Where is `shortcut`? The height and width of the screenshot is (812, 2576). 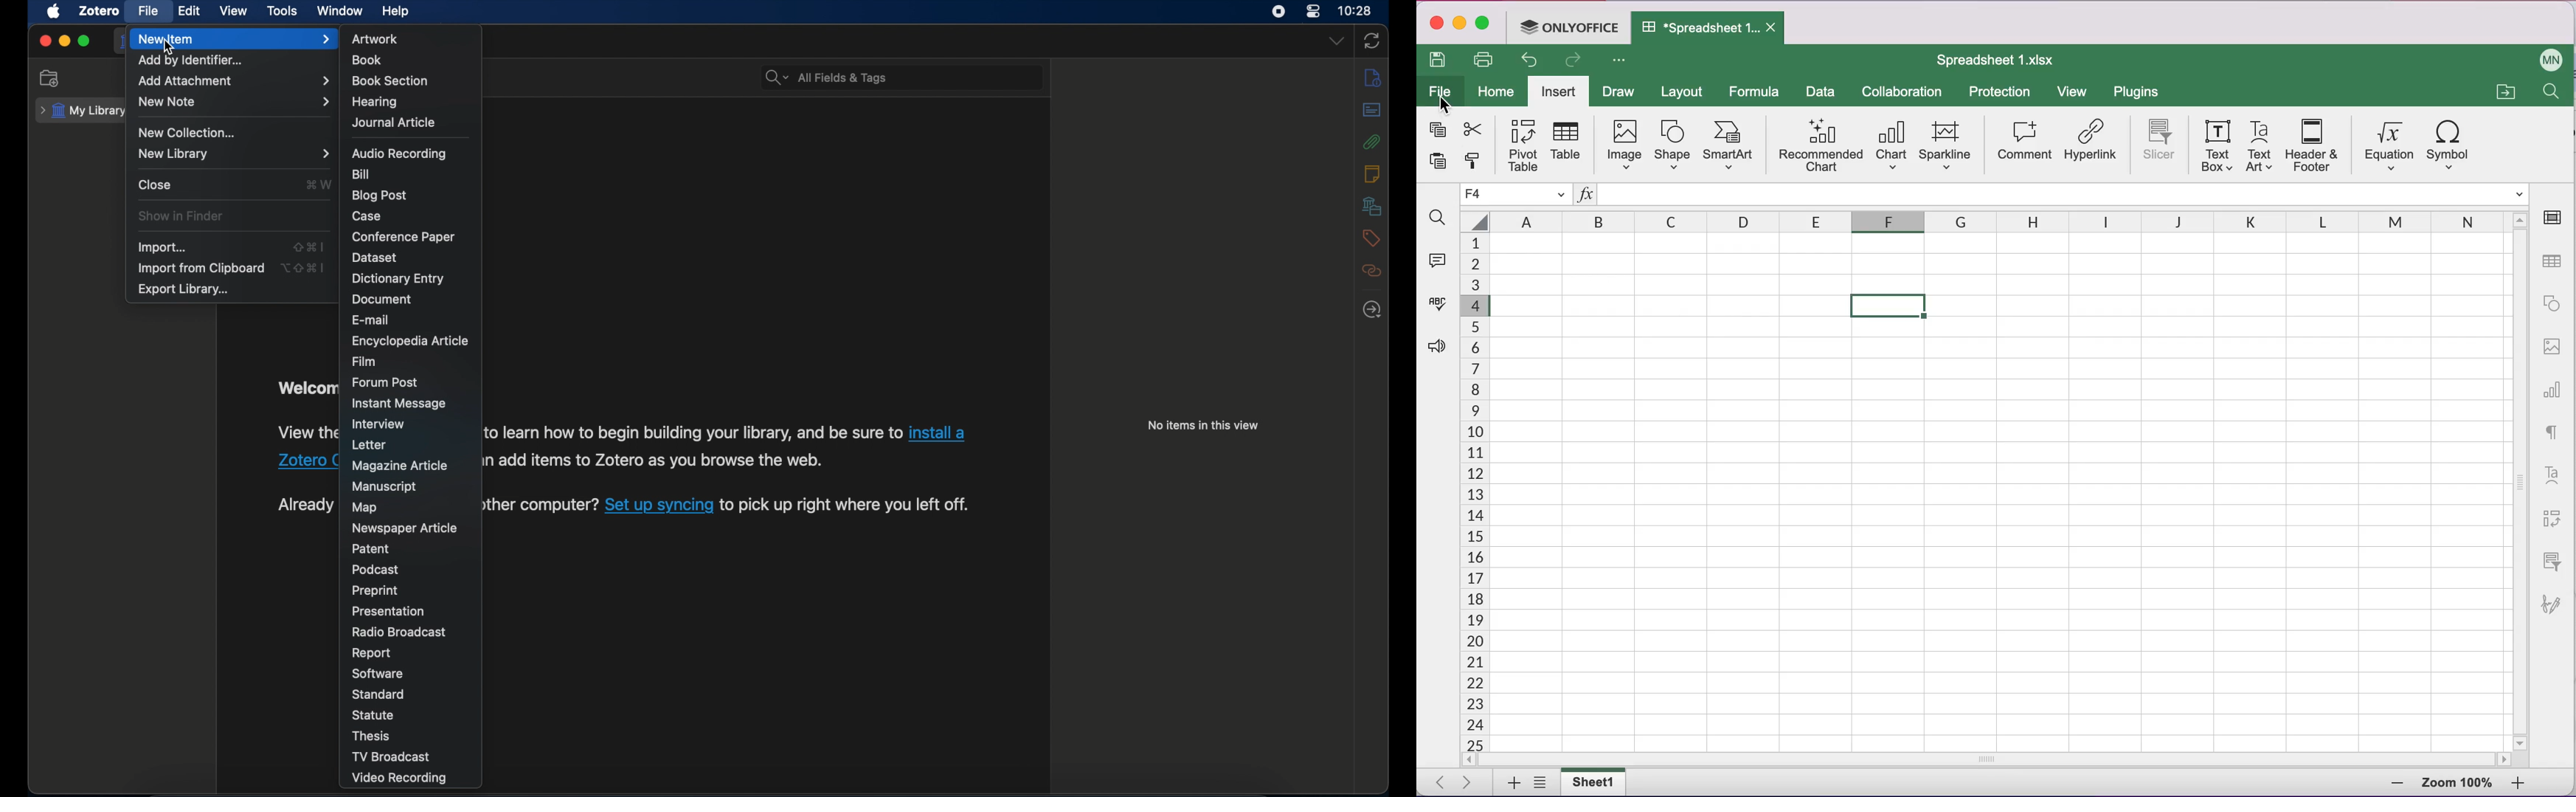
shortcut is located at coordinates (304, 266).